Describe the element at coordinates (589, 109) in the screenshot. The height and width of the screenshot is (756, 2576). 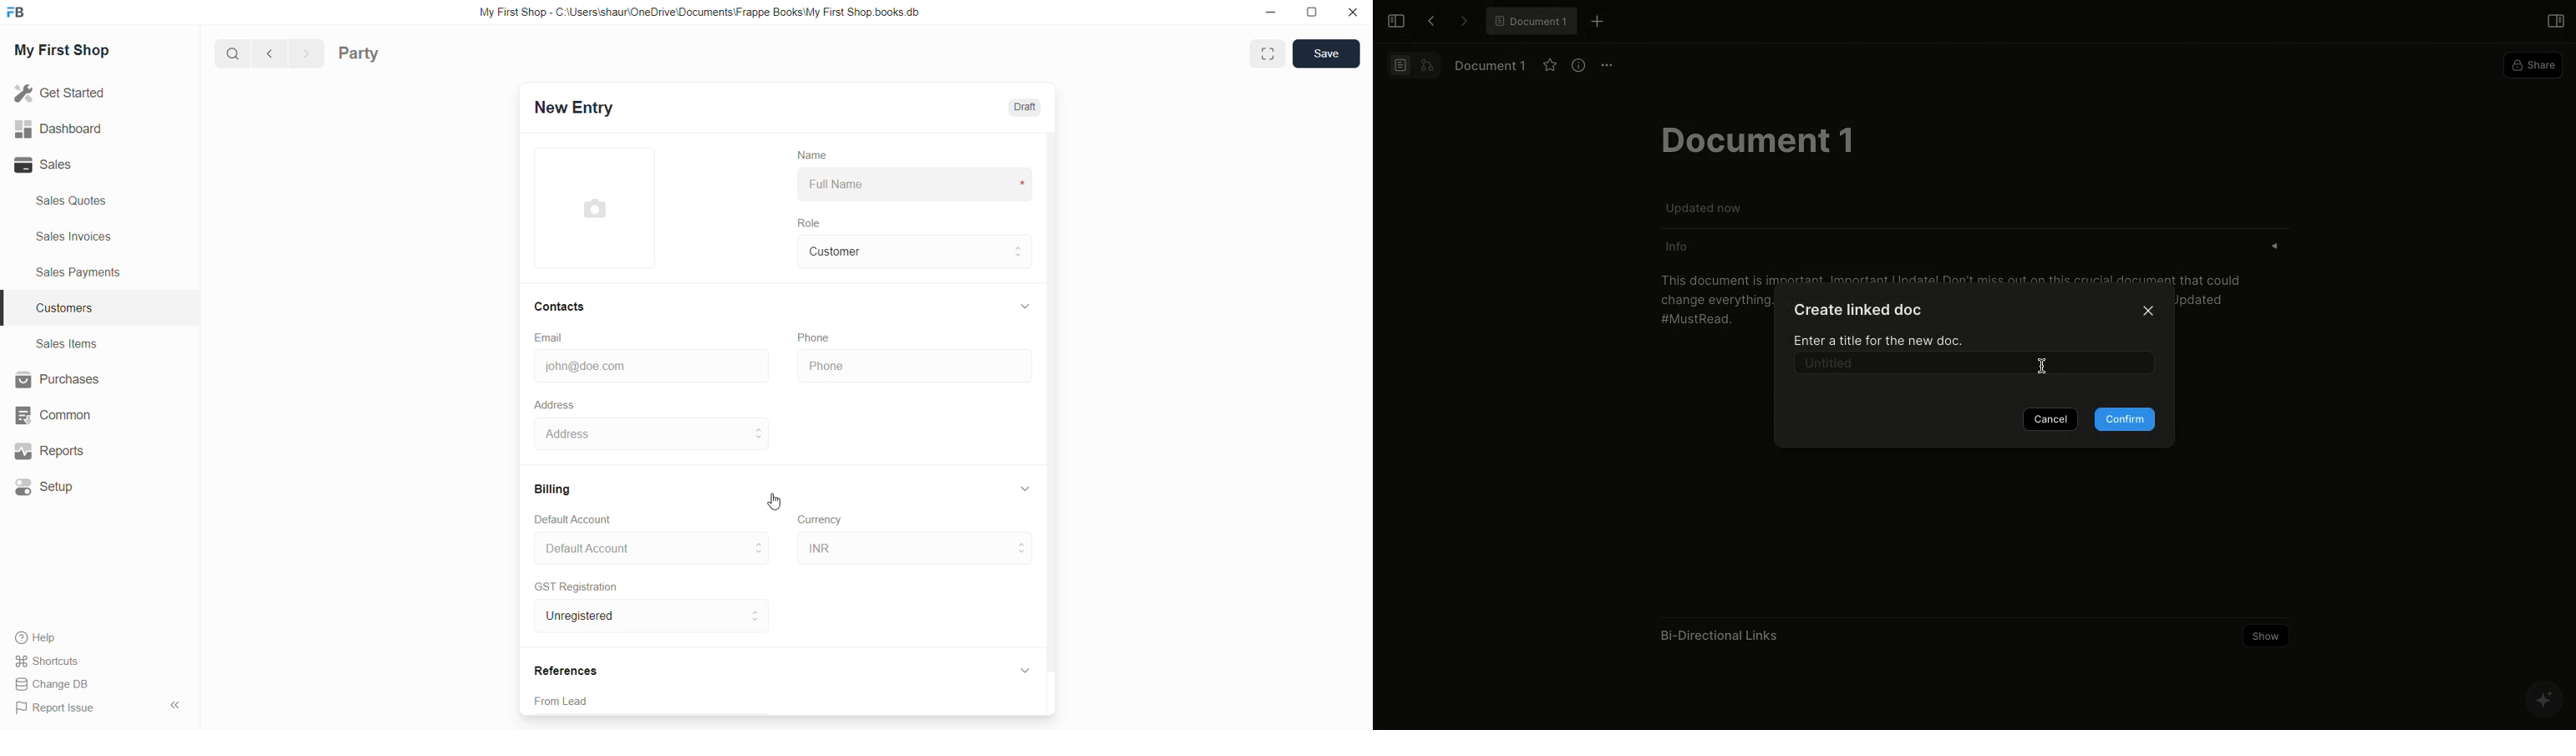
I see `New Entry` at that location.